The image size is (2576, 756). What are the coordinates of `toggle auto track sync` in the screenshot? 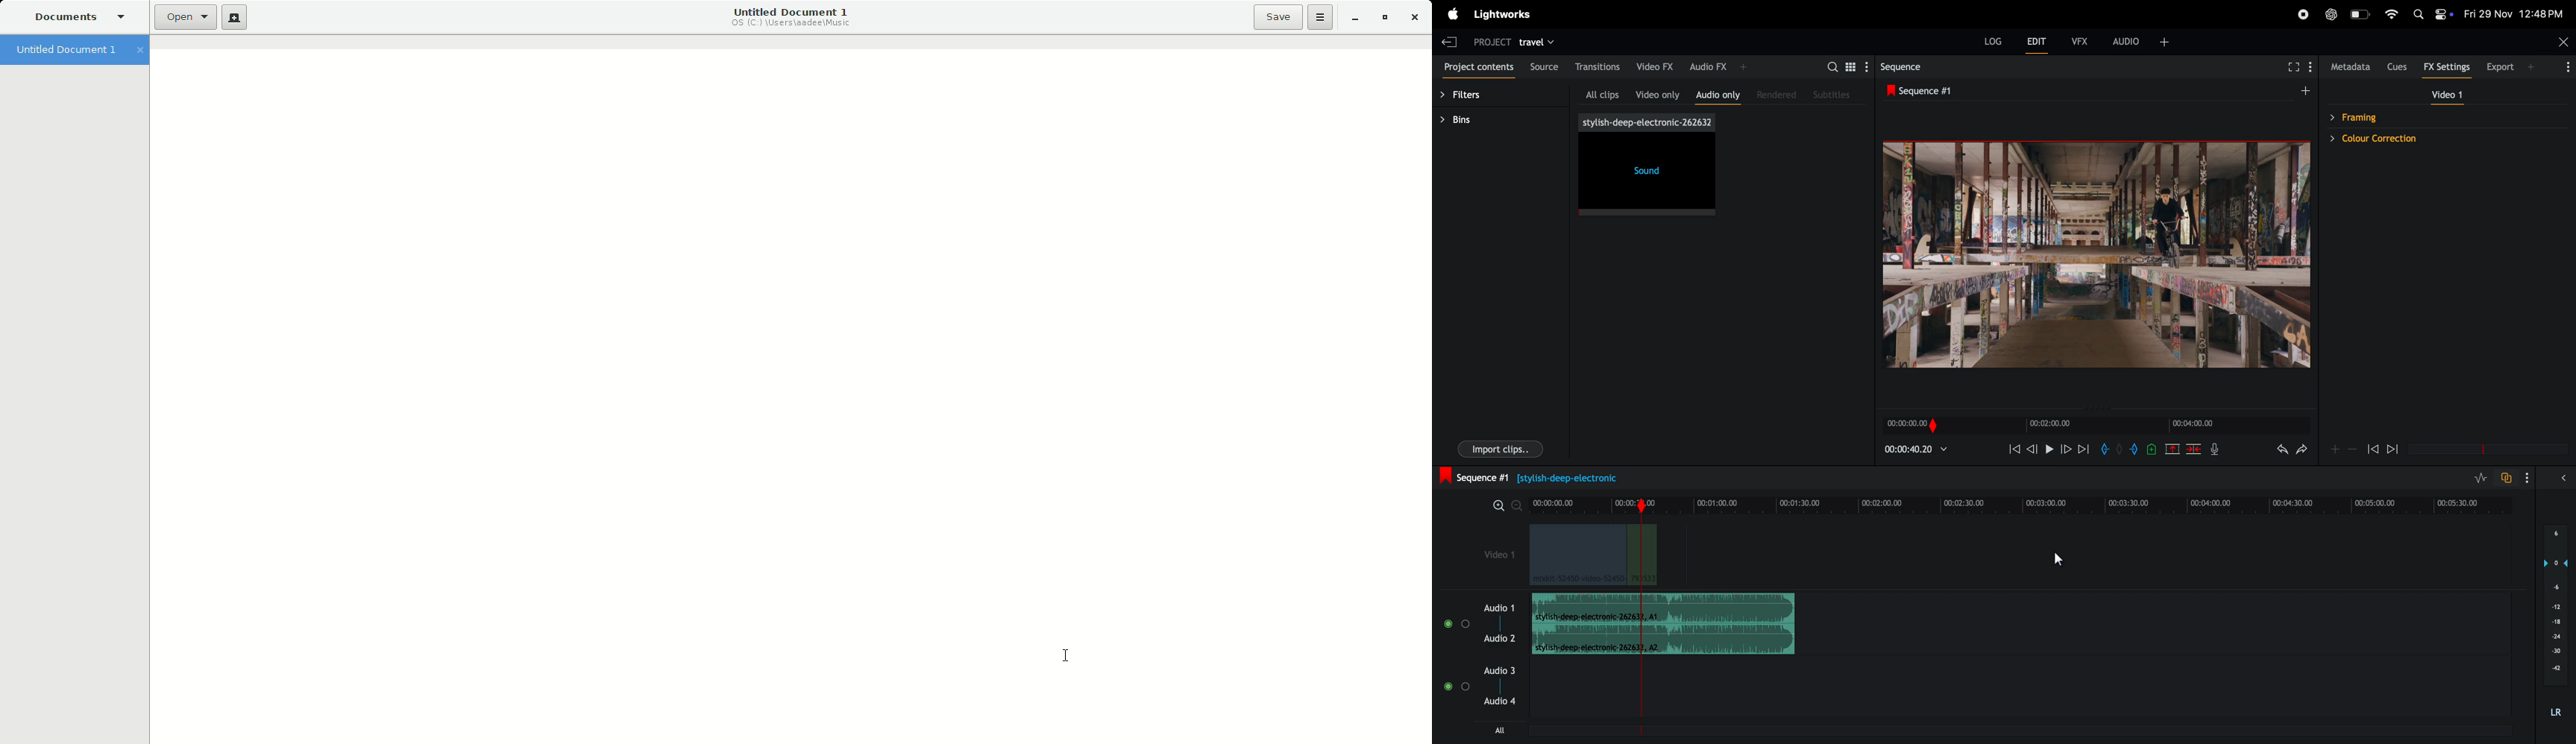 It's located at (2506, 478).